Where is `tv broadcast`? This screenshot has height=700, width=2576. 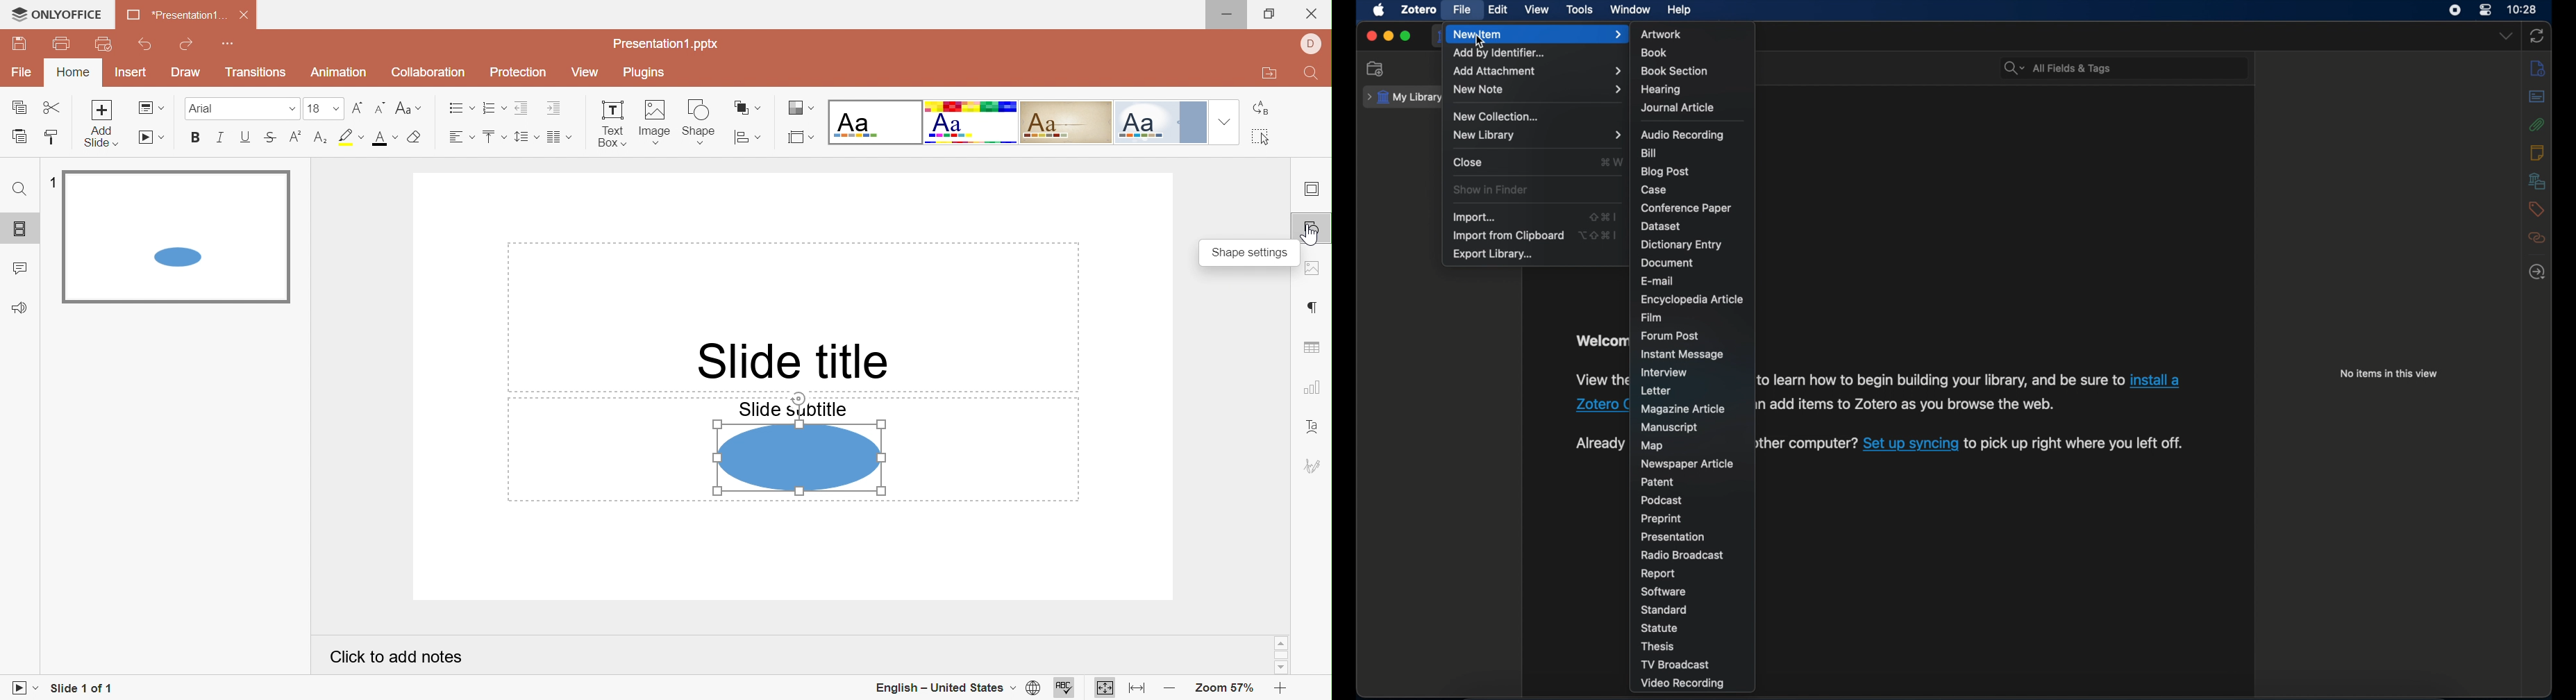
tv broadcast is located at coordinates (1678, 664).